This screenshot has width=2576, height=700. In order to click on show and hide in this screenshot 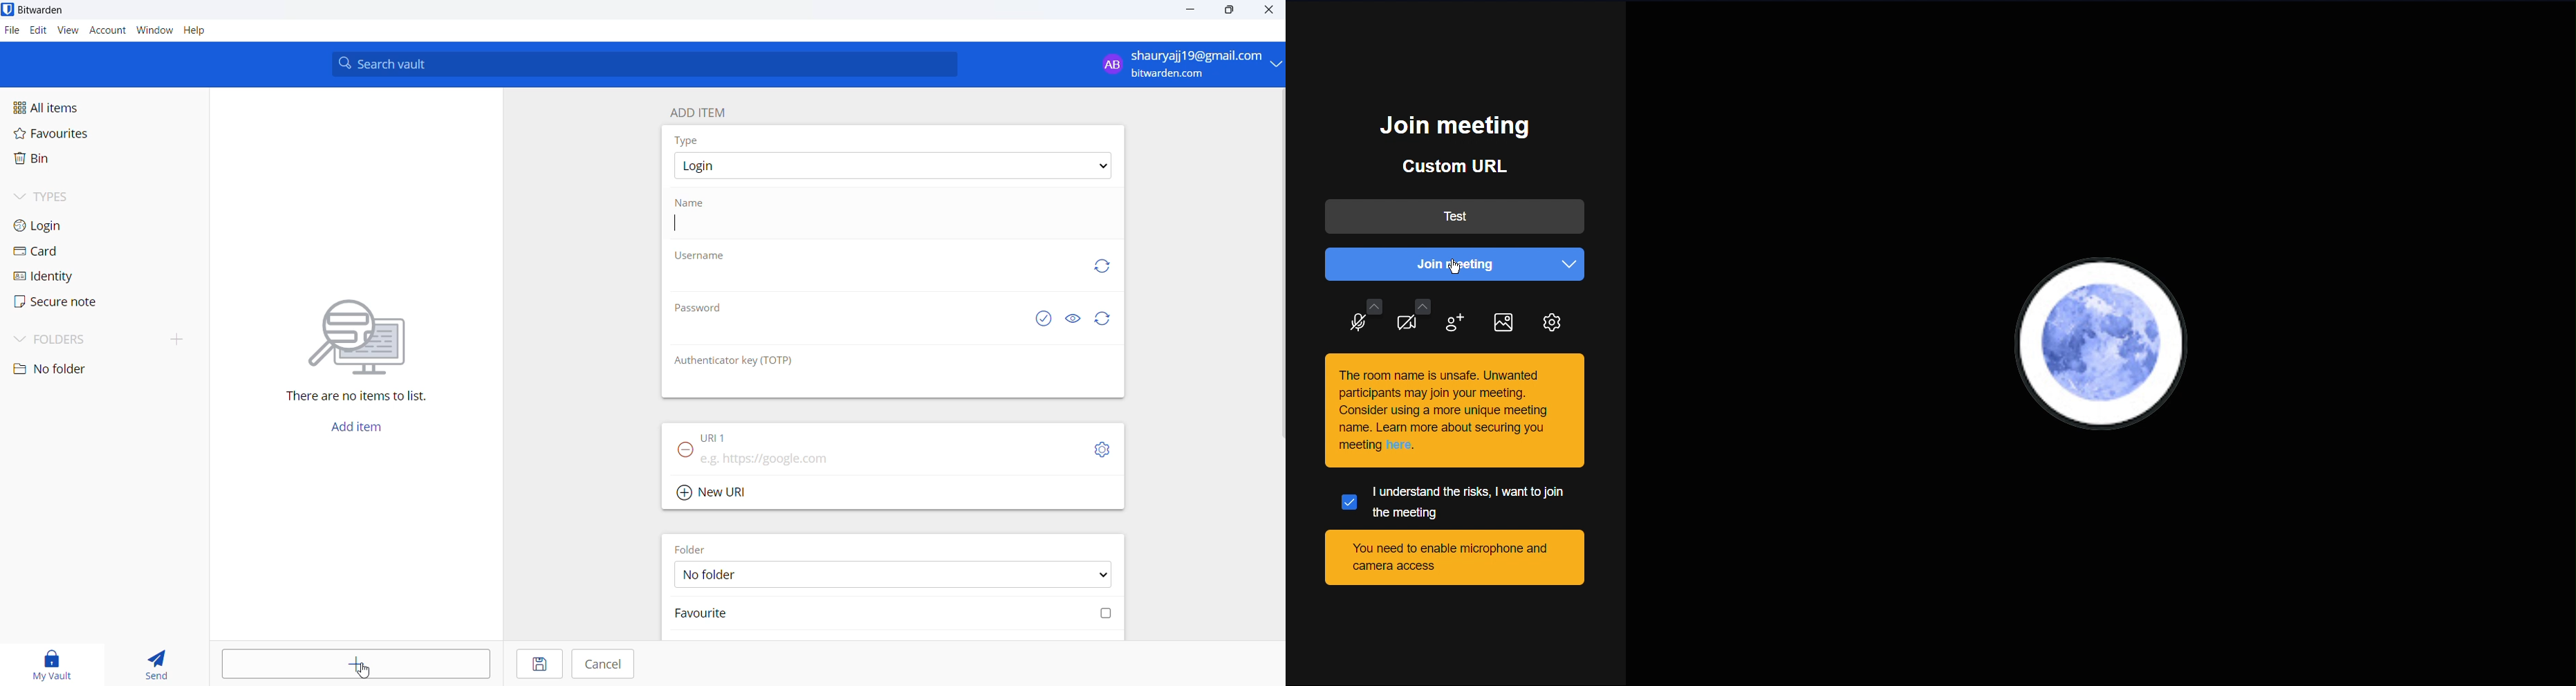, I will do `click(1073, 318)`.